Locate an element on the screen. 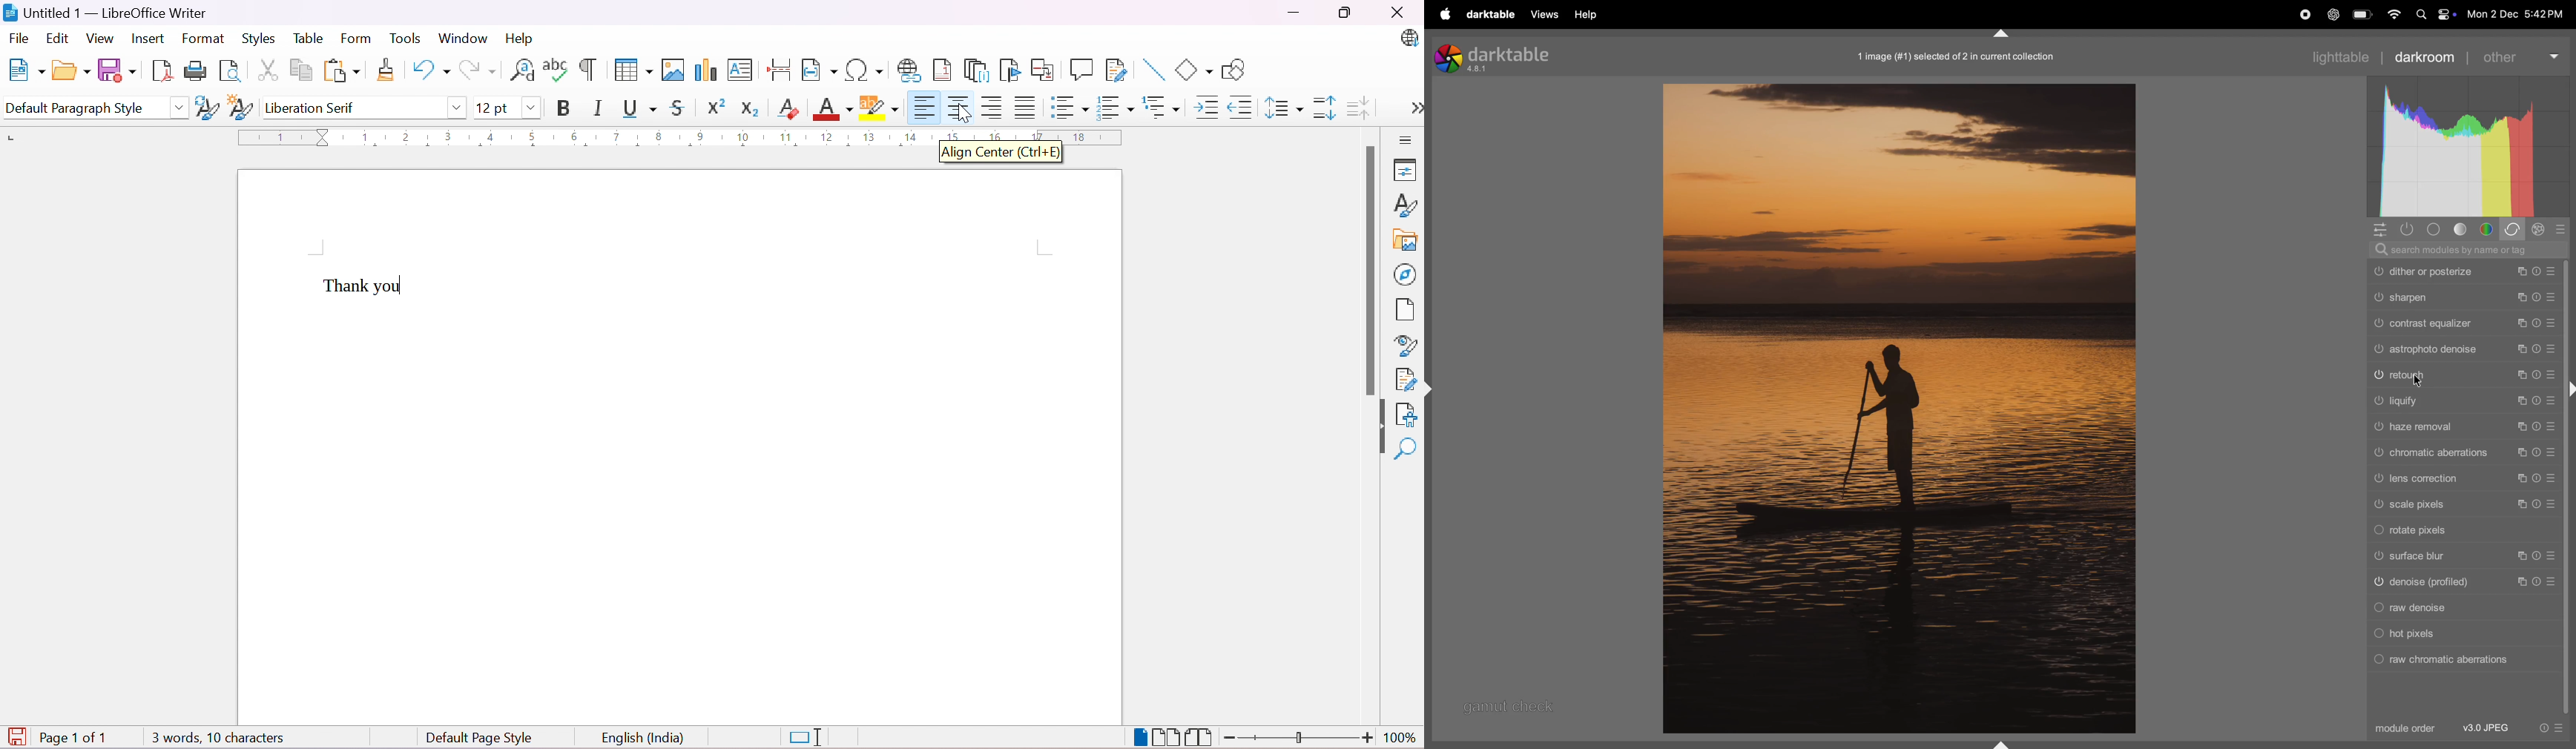 Image resolution: width=2576 pixels, height=756 pixels. module order is located at coordinates (2404, 729).